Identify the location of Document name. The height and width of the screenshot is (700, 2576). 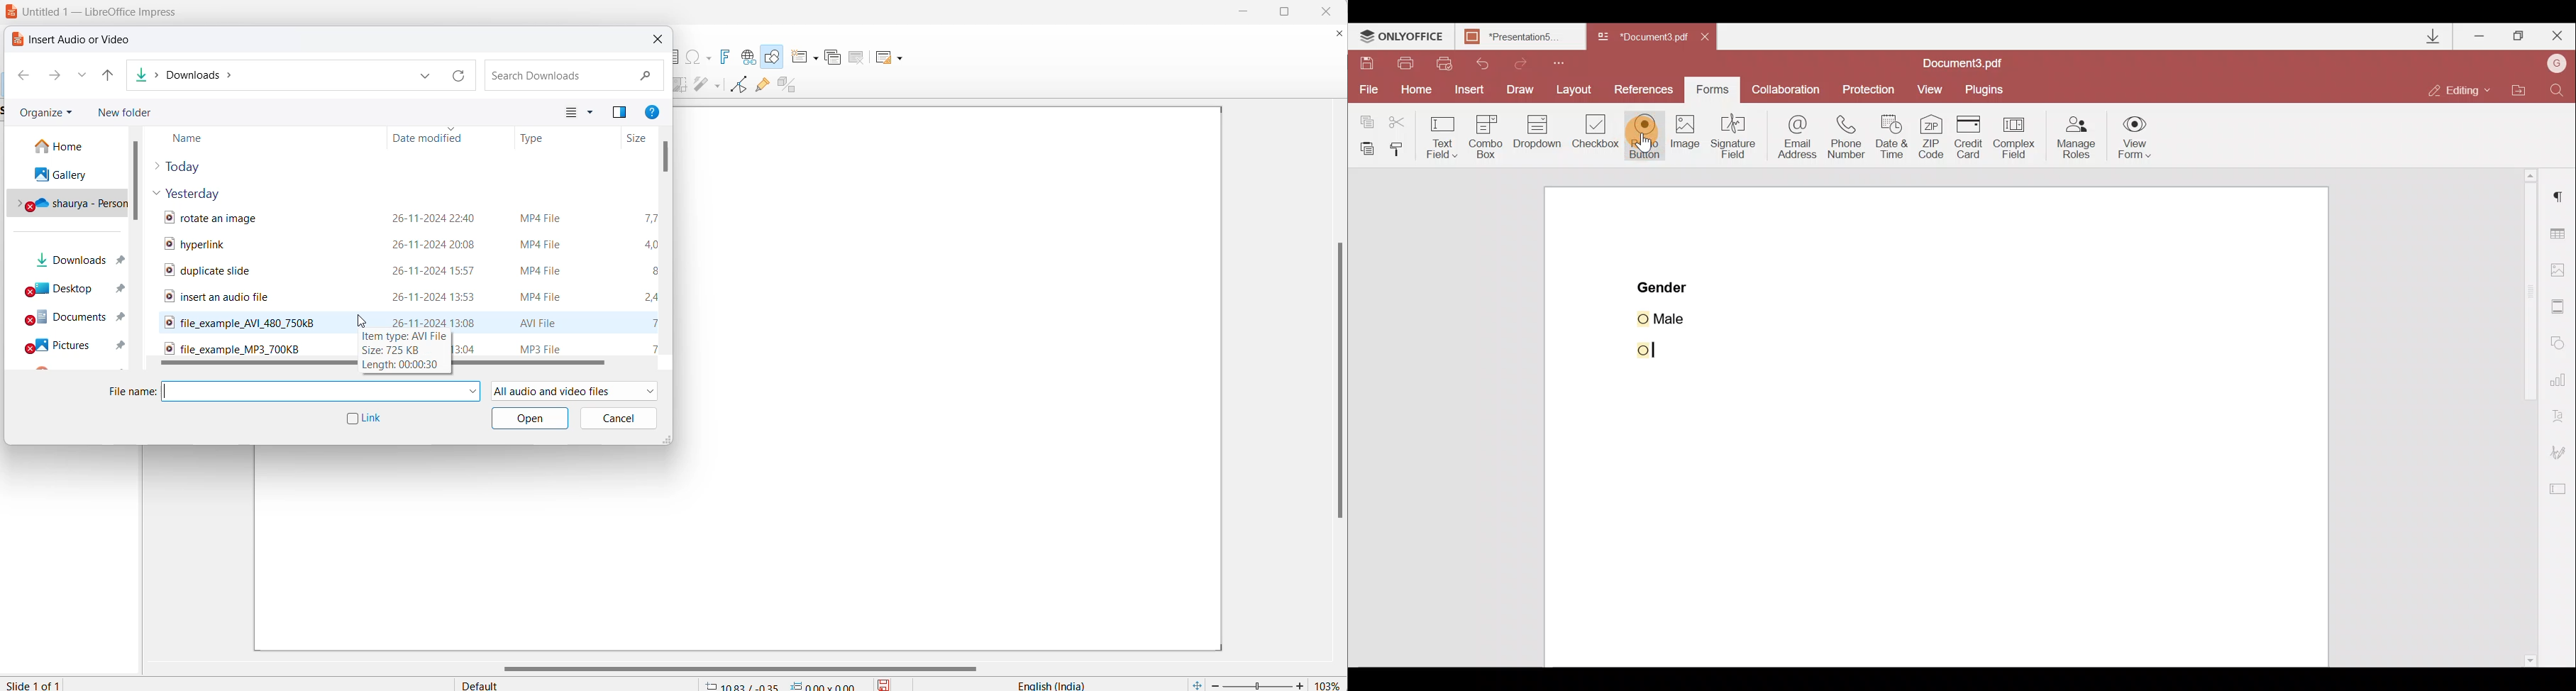
(1645, 37).